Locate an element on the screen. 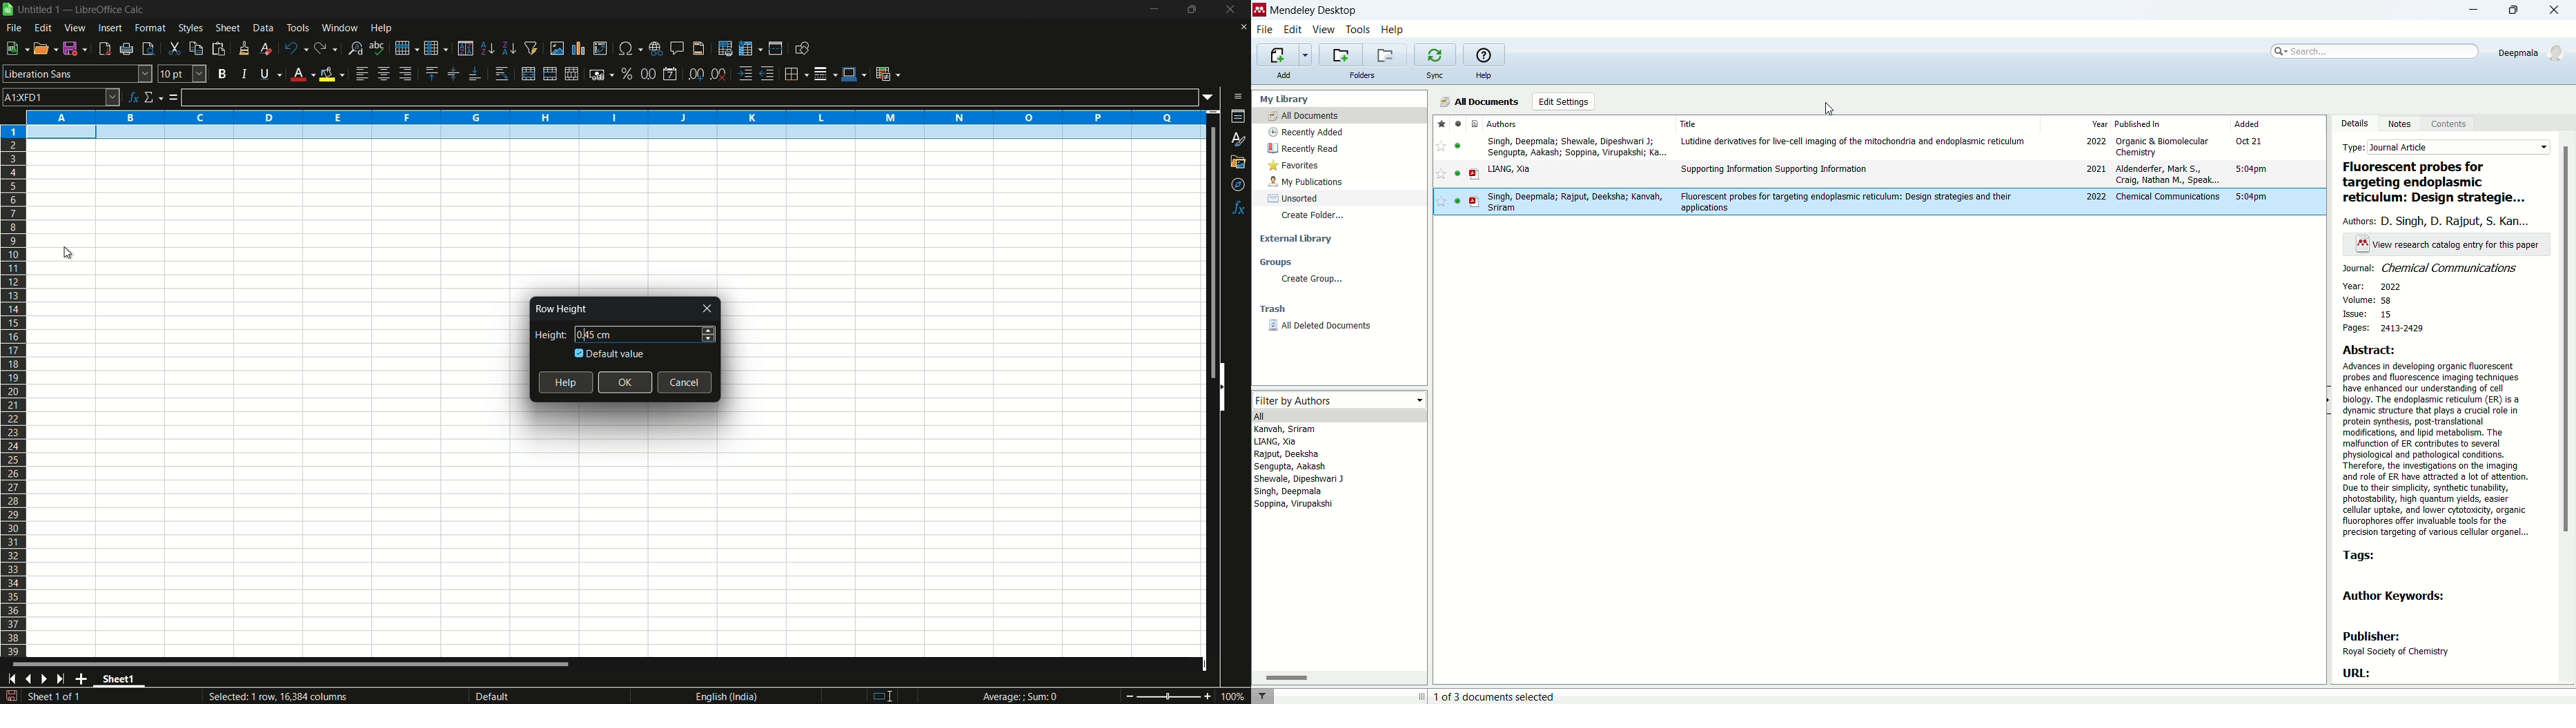 The width and height of the screenshot is (2576, 728). minimize is located at coordinates (2470, 10).